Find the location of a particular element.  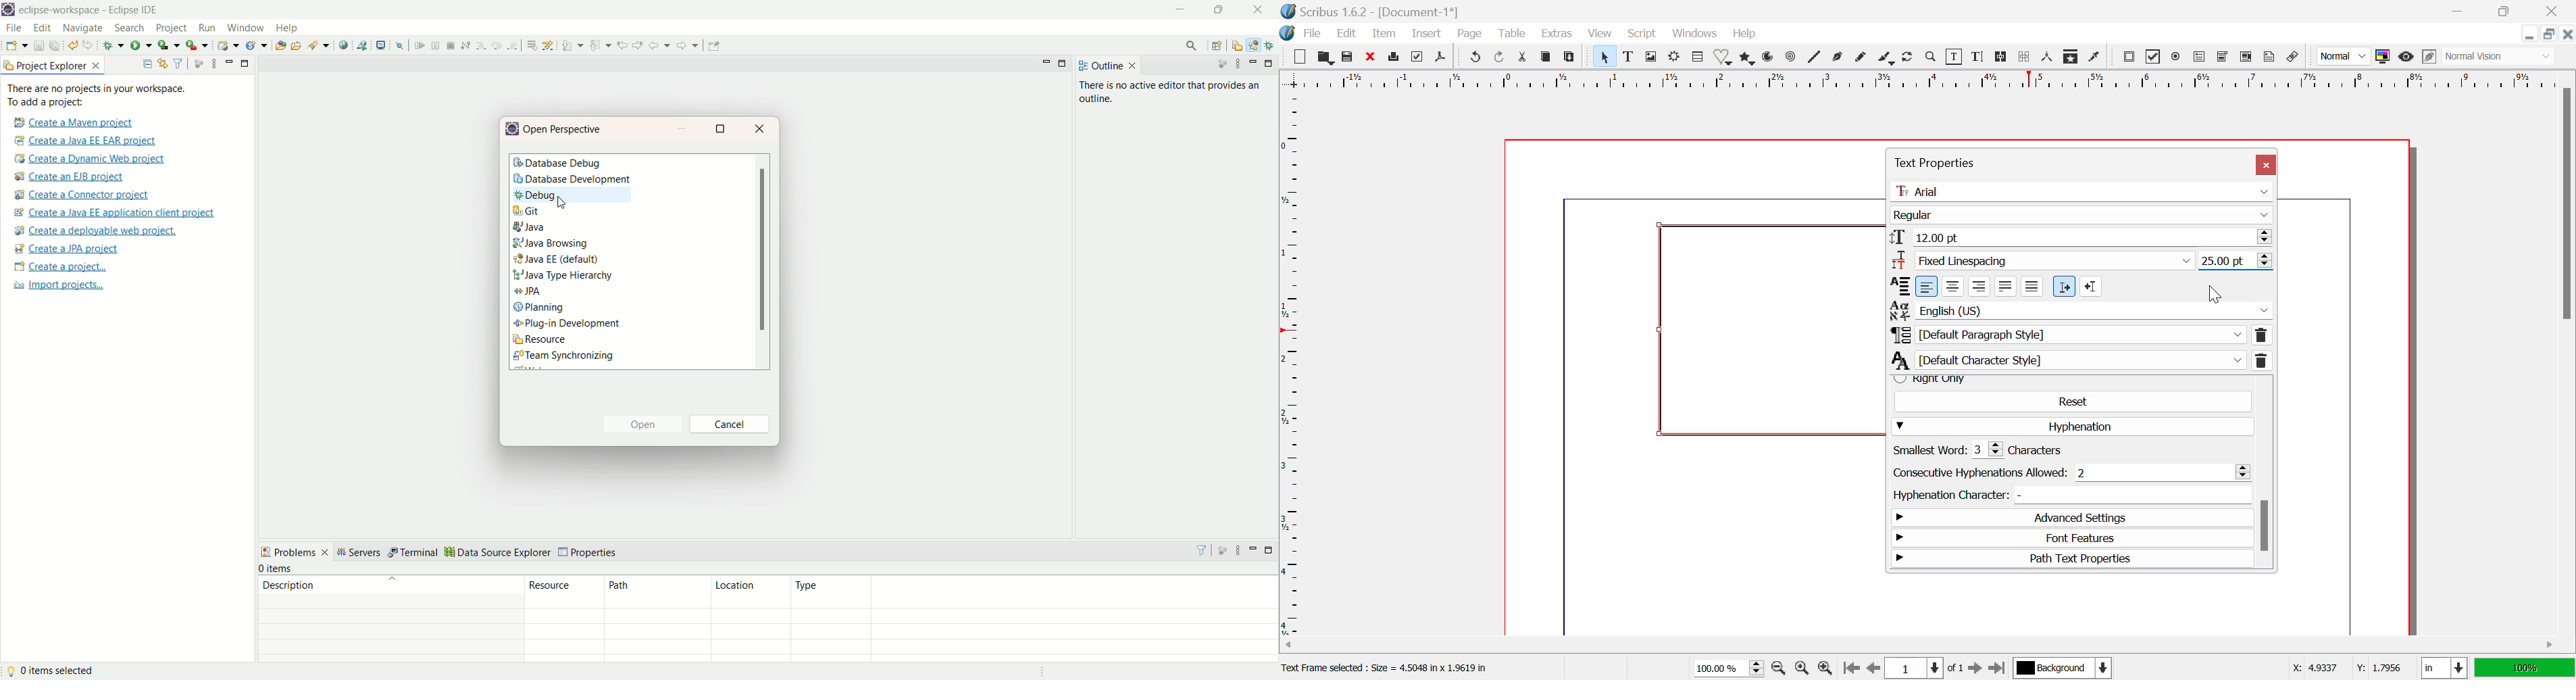

eclipse-workspace-Eclipse IDE is located at coordinates (91, 11).